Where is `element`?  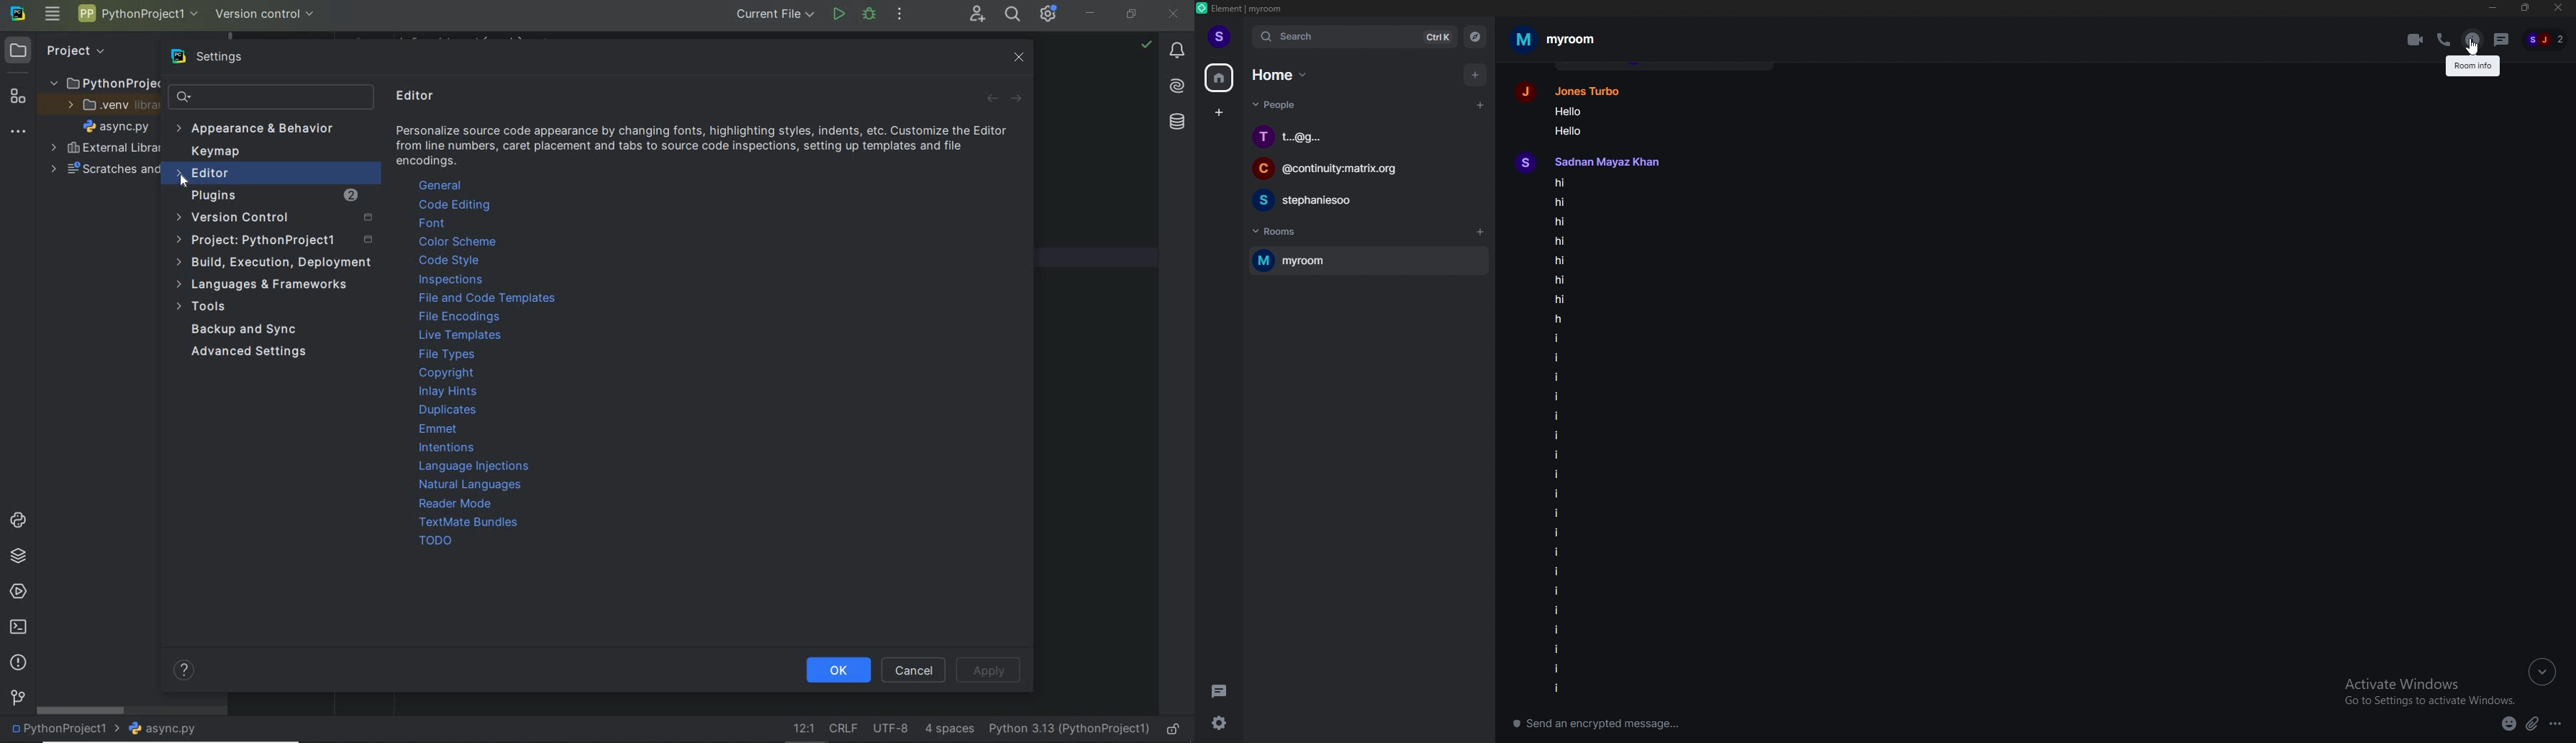
element is located at coordinates (1251, 9).